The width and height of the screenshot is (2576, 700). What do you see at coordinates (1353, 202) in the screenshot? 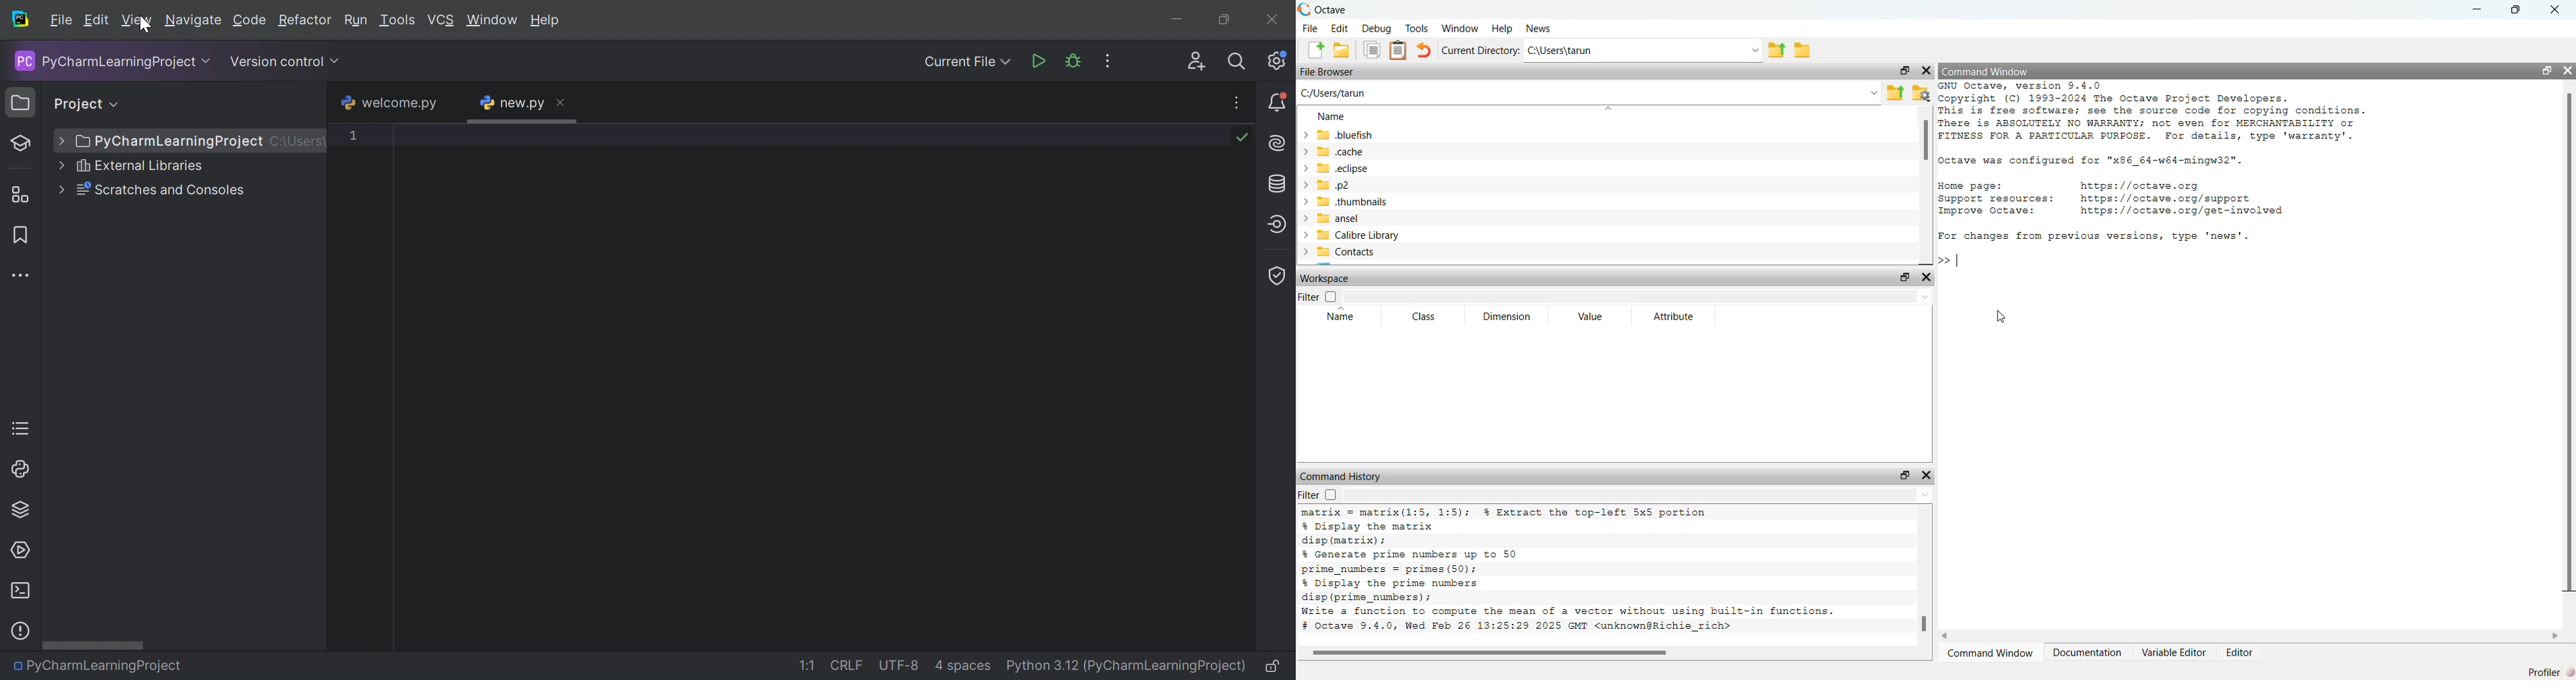
I see `.thumbnails` at bounding box center [1353, 202].